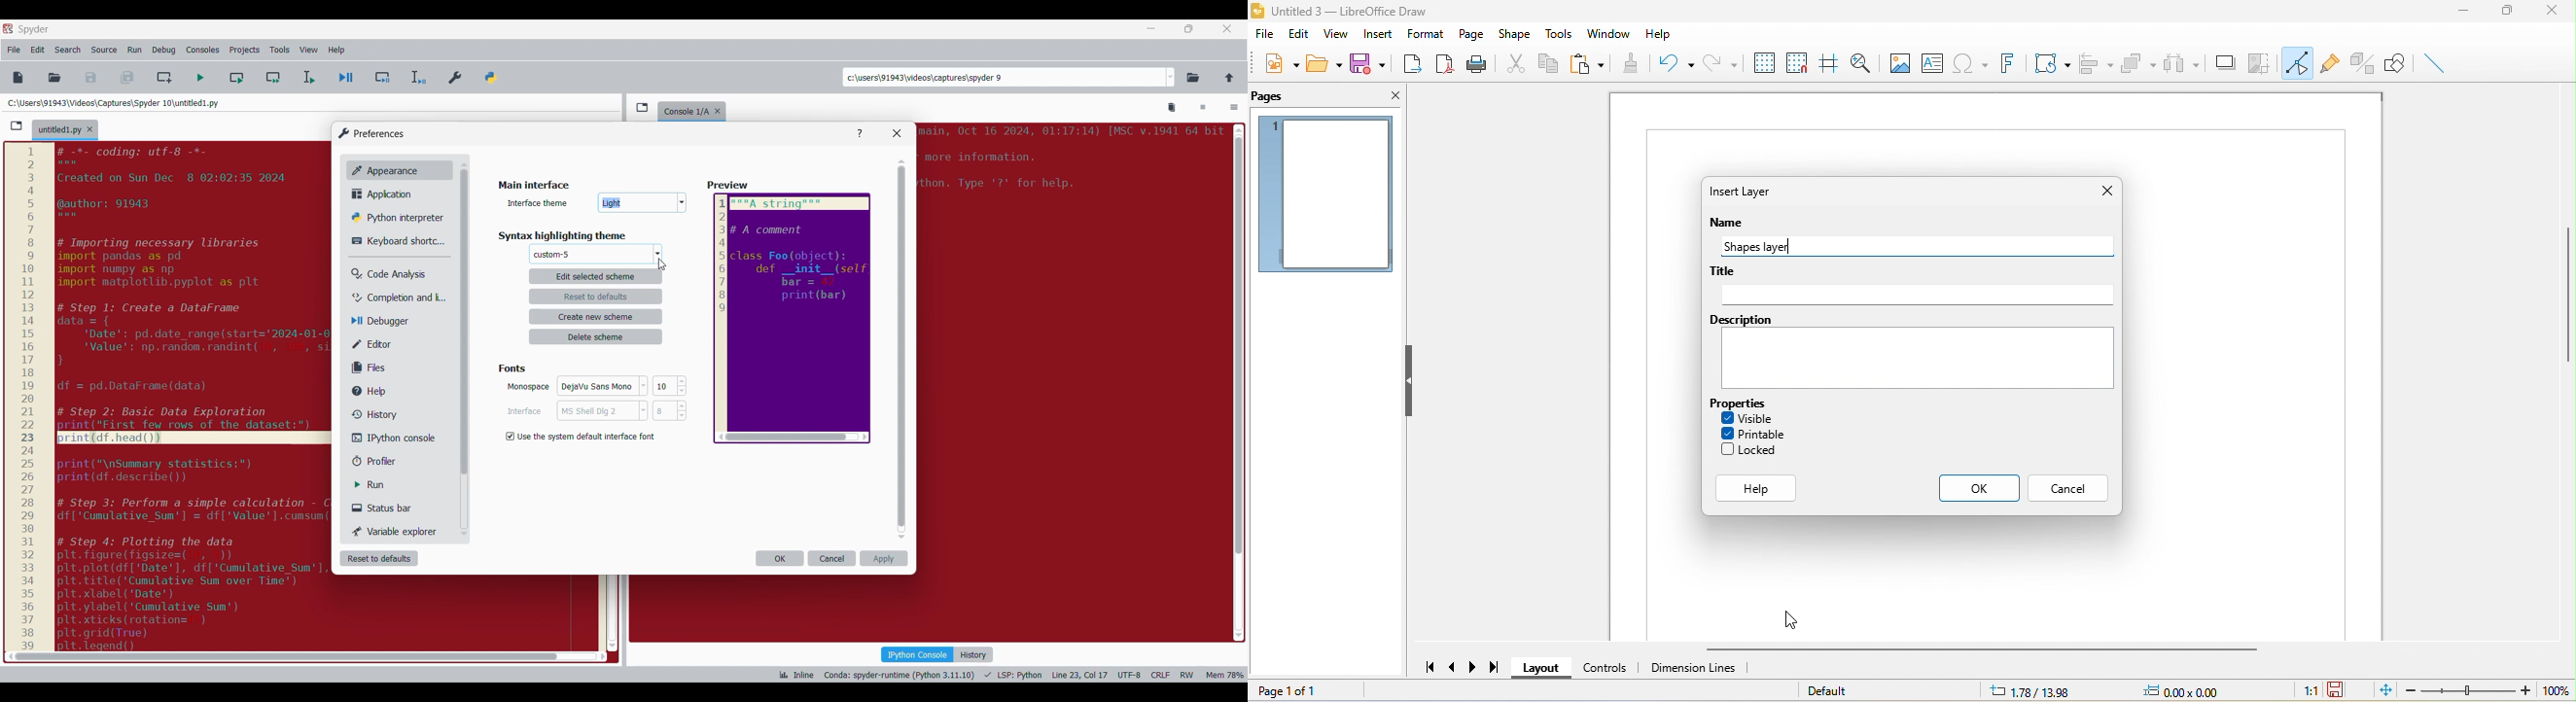 The width and height of the screenshot is (2576, 728). Describe the element at coordinates (1853, 690) in the screenshot. I see `default` at that location.